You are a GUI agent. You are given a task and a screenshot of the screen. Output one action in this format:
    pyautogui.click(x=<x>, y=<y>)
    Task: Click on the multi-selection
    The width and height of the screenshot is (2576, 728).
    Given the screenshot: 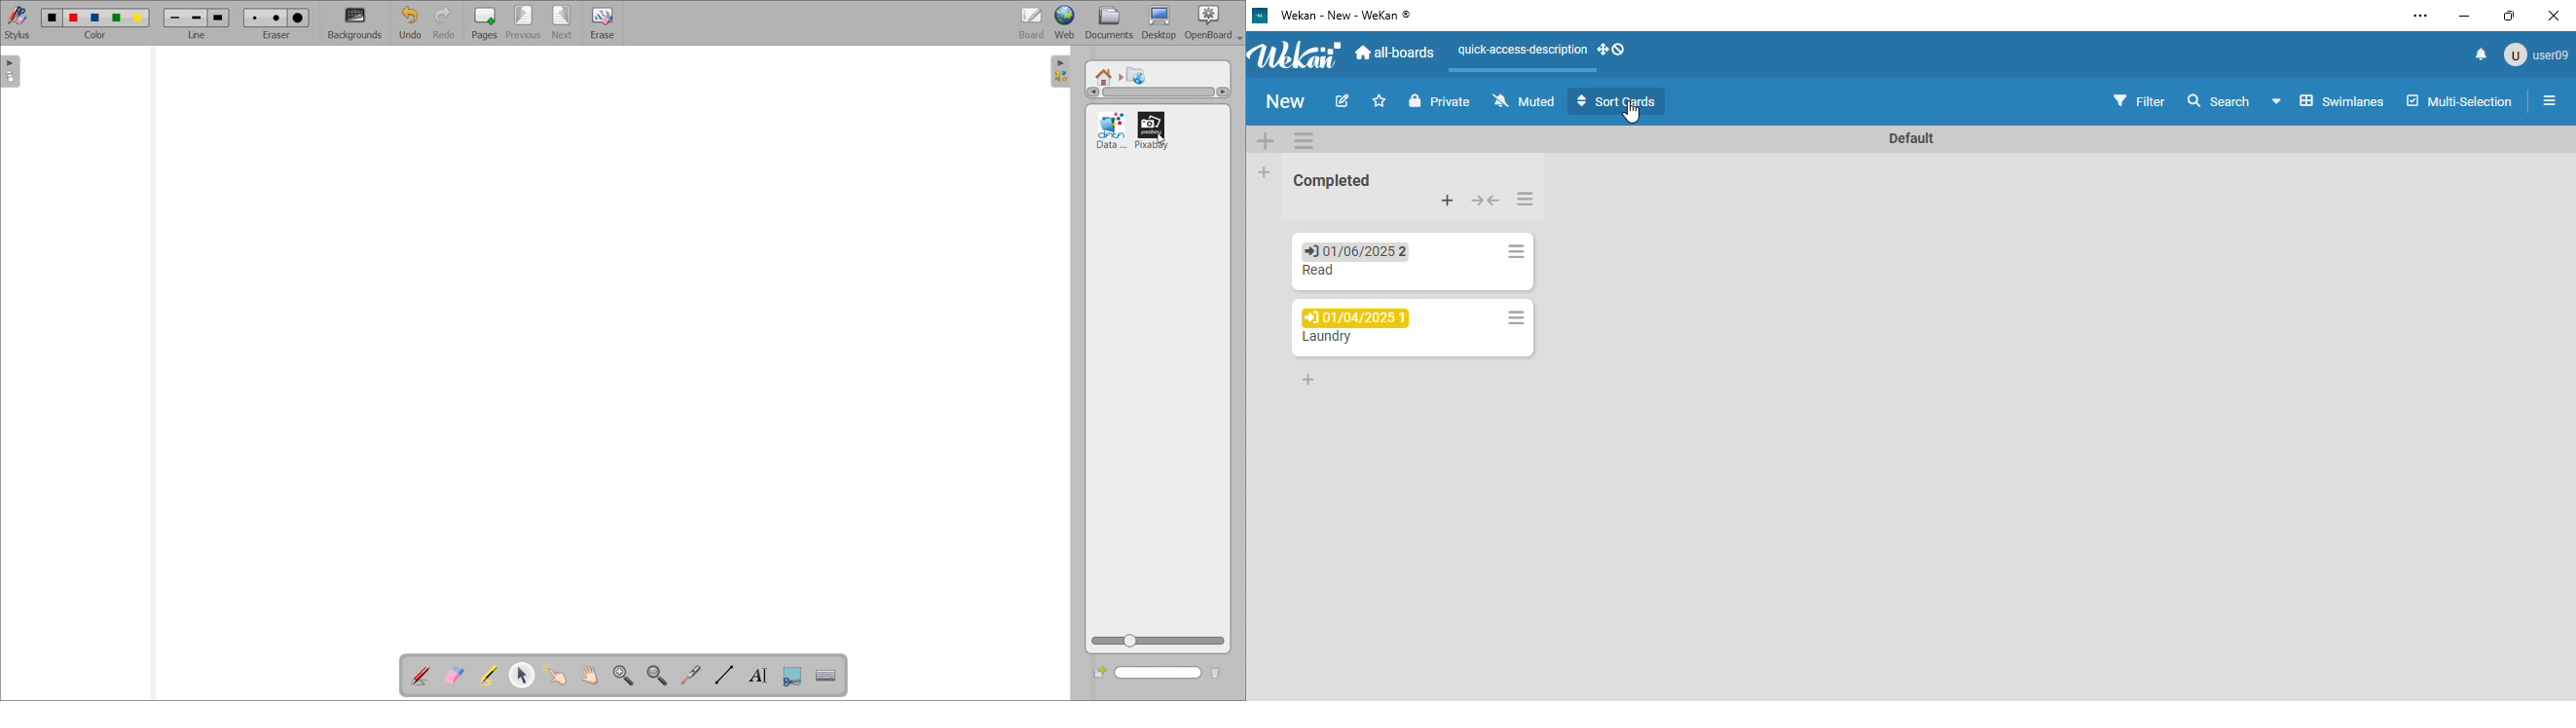 What is the action you would take?
    pyautogui.click(x=2459, y=100)
    